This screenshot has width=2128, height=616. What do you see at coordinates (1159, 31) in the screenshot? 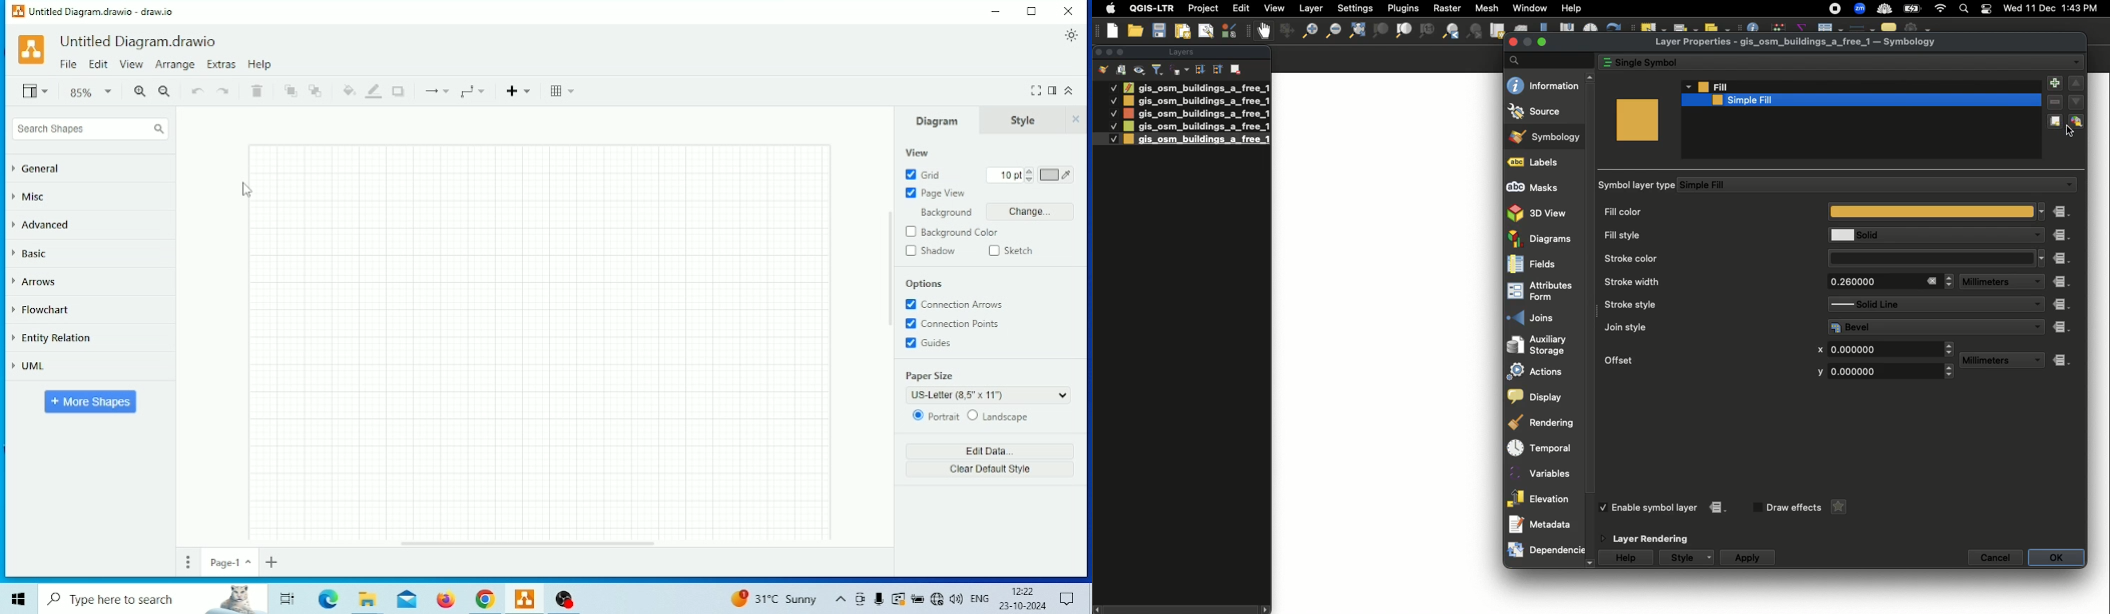
I see `Save` at bounding box center [1159, 31].